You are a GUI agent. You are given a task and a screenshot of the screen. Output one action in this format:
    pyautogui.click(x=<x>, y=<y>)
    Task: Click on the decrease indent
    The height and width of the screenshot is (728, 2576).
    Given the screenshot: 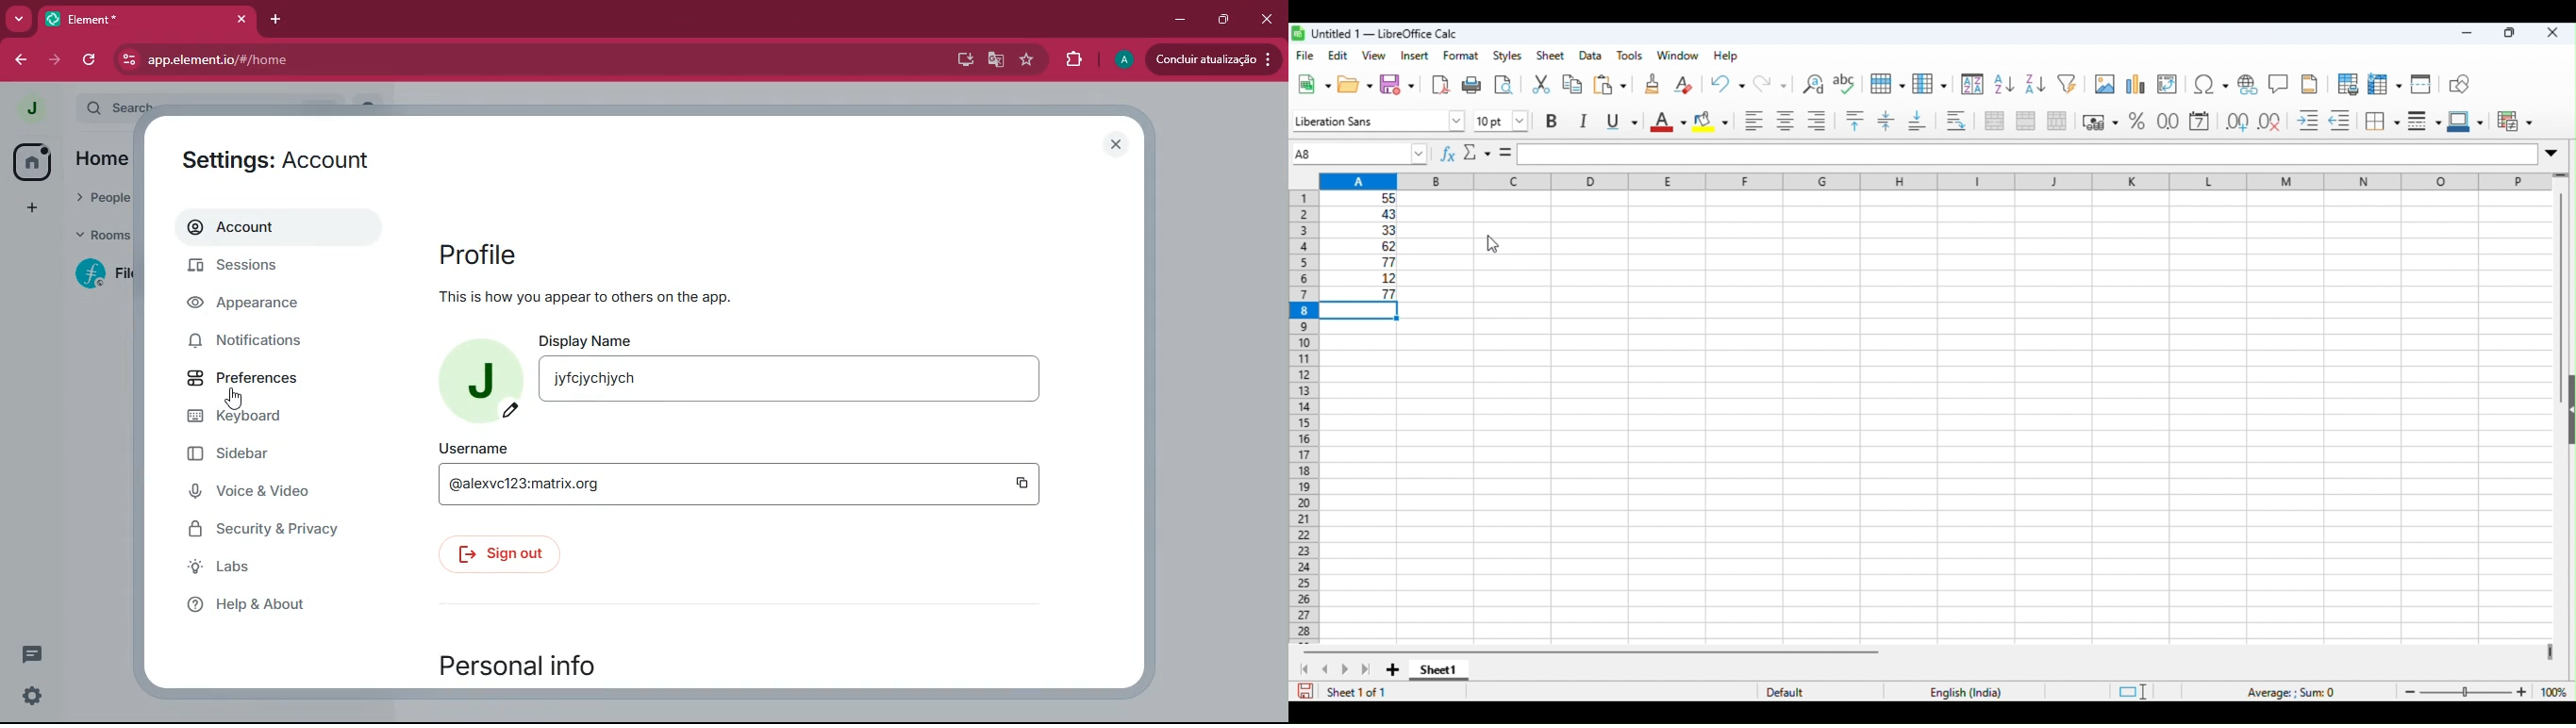 What is the action you would take?
    pyautogui.click(x=2343, y=121)
    